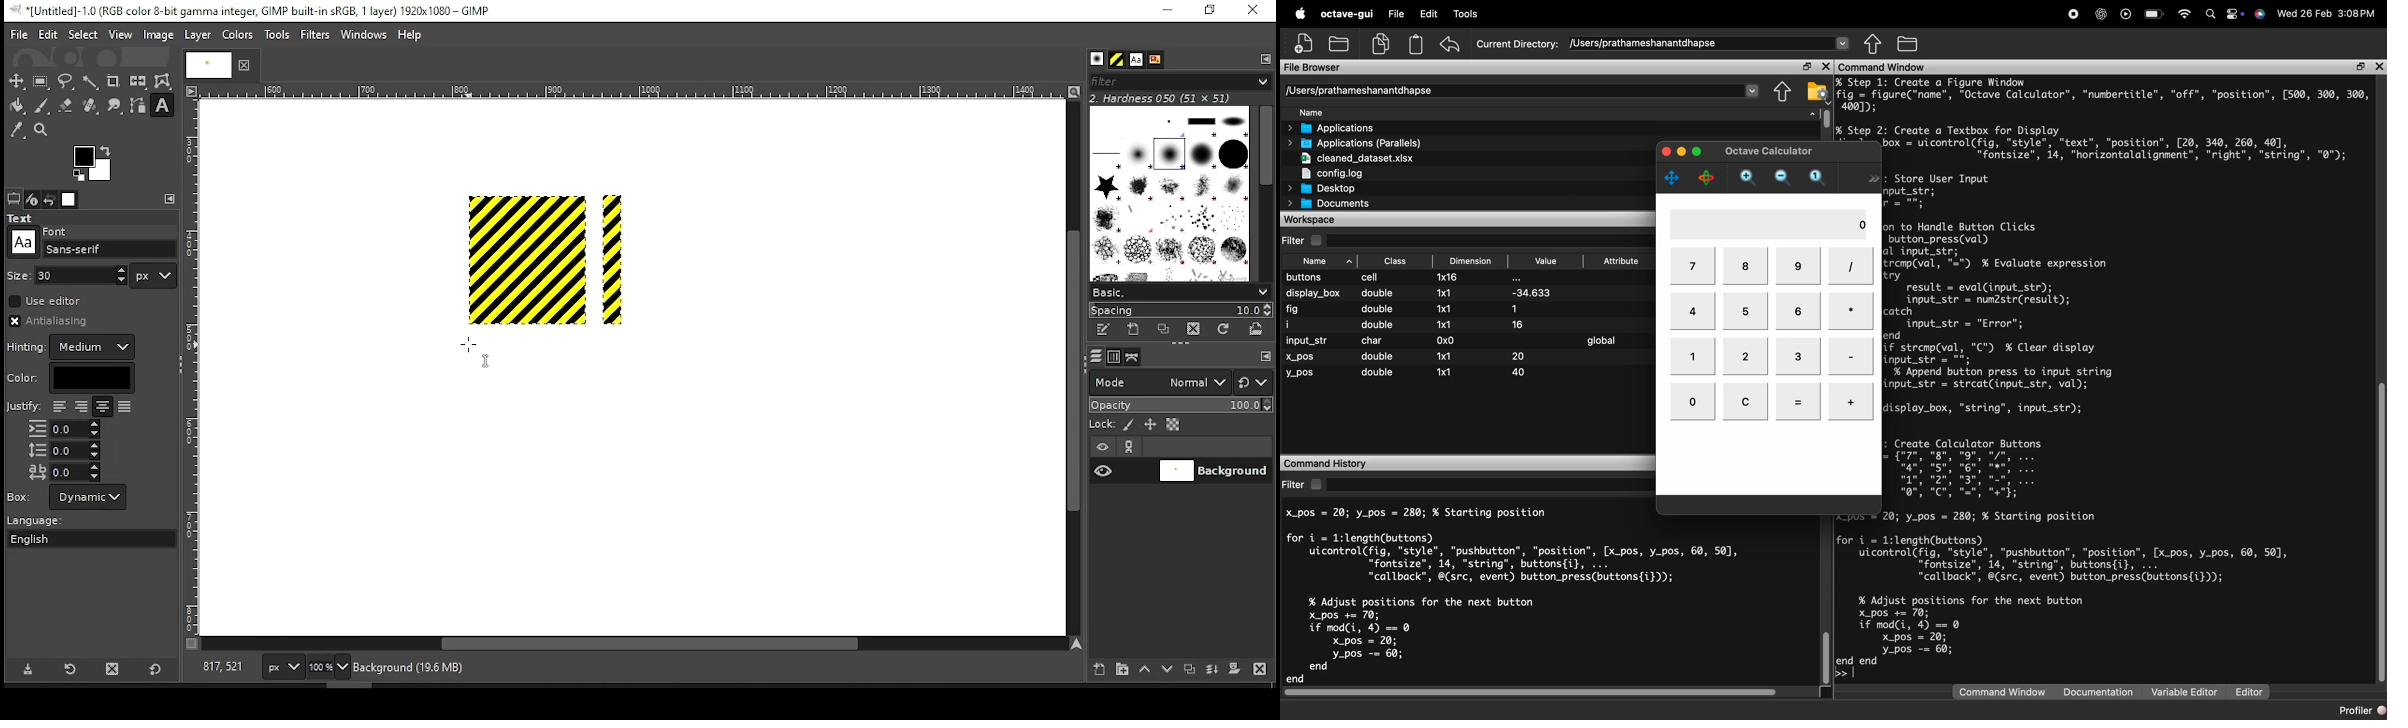 This screenshot has height=728, width=2408. What do you see at coordinates (2075, 16) in the screenshot?
I see `recording` at bounding box center [2075, 16].